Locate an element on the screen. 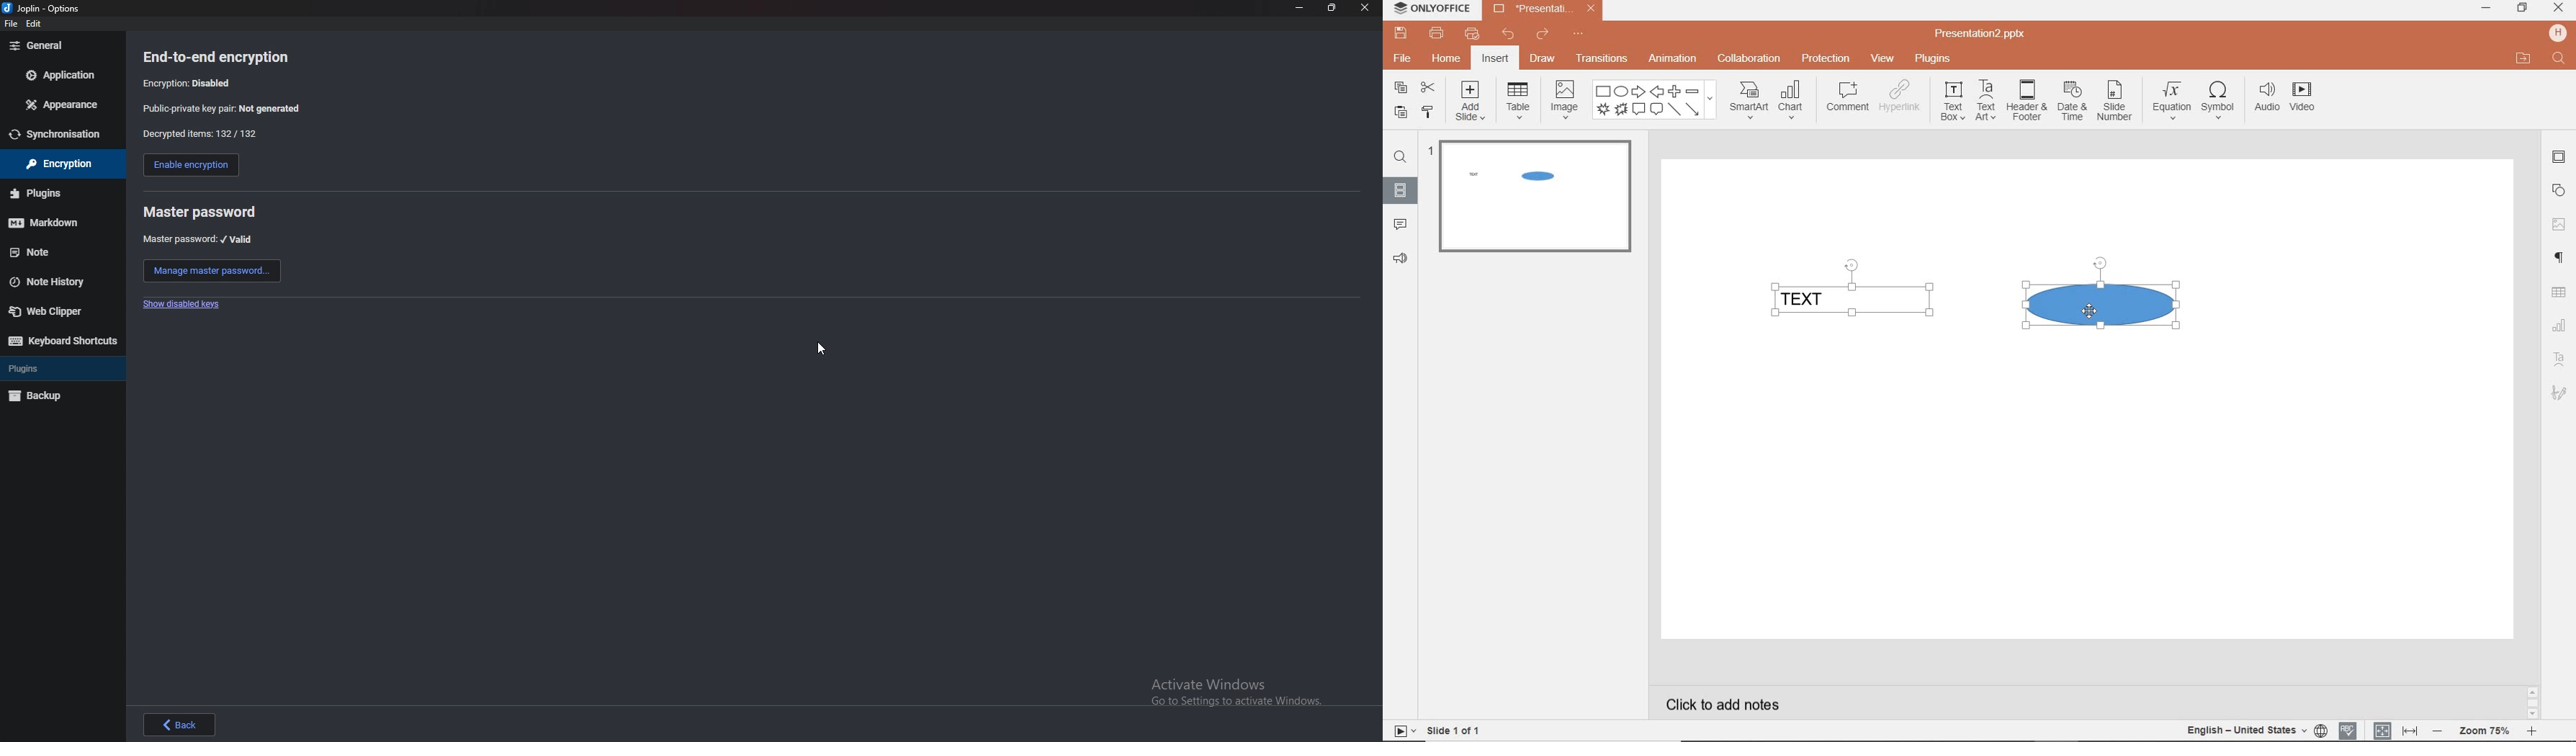 The width and height of the screenshot is (2576, 756). note history is located at coordinates (58, 281).